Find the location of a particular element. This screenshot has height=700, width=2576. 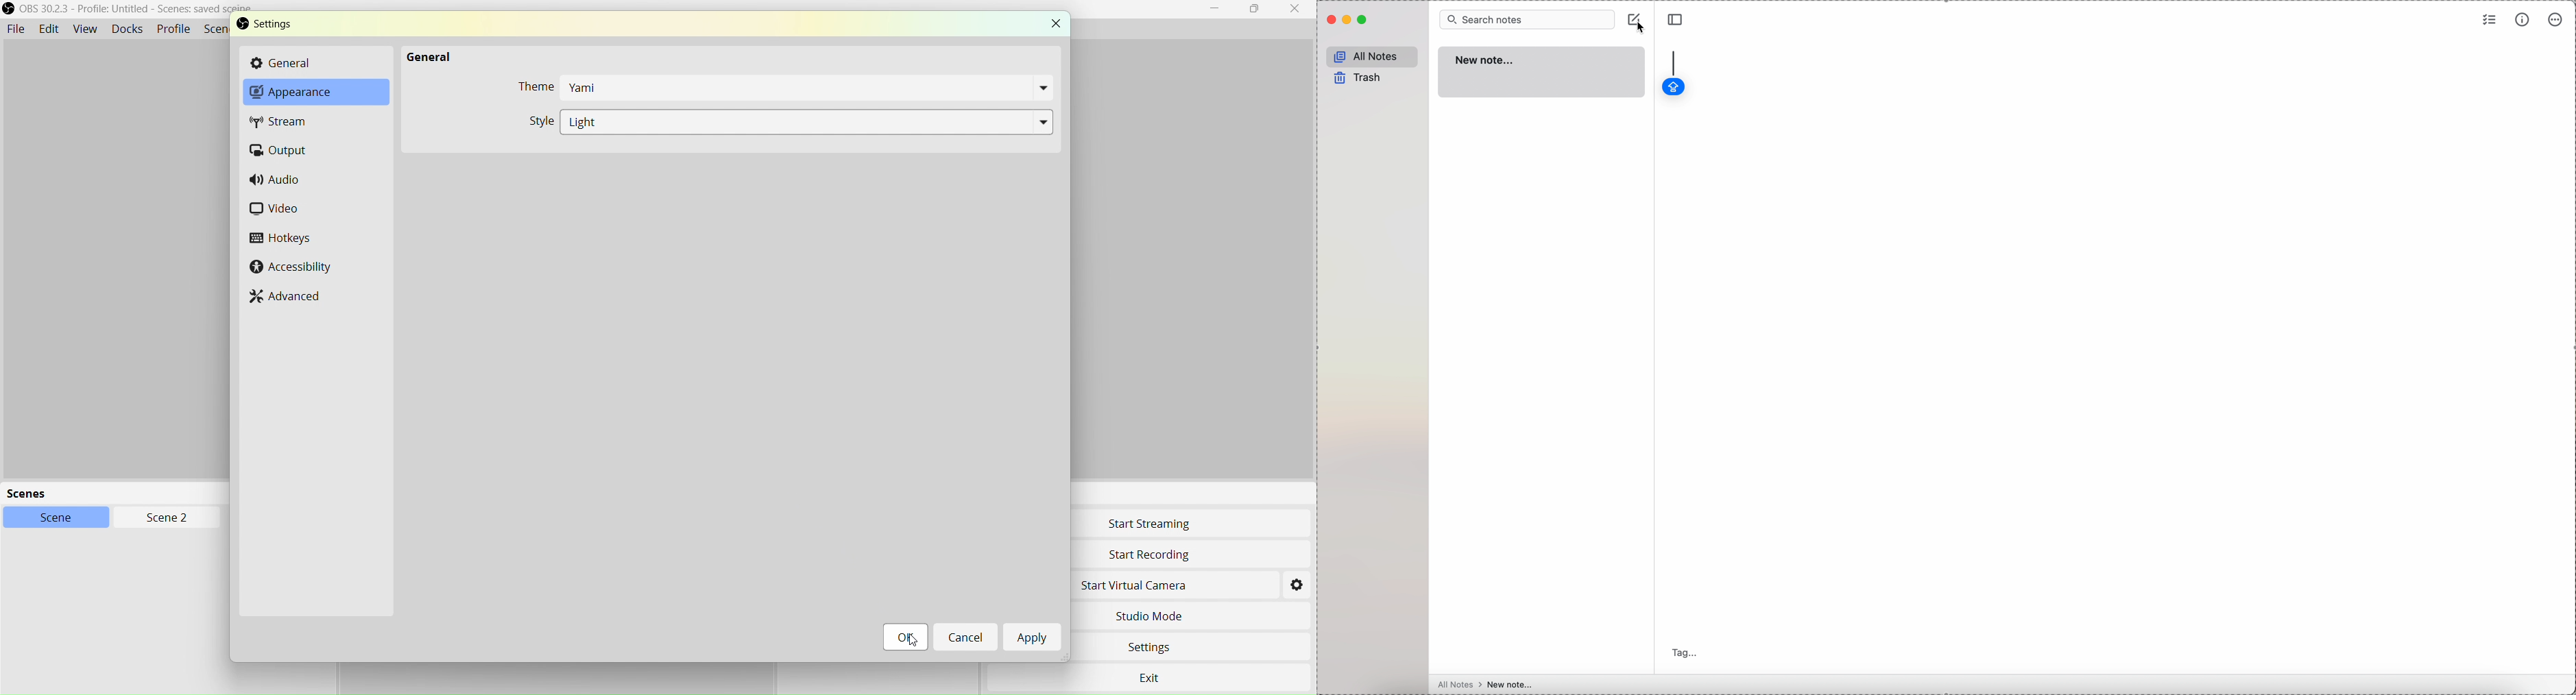

SceneCollection is located at coordinates (218, 31).